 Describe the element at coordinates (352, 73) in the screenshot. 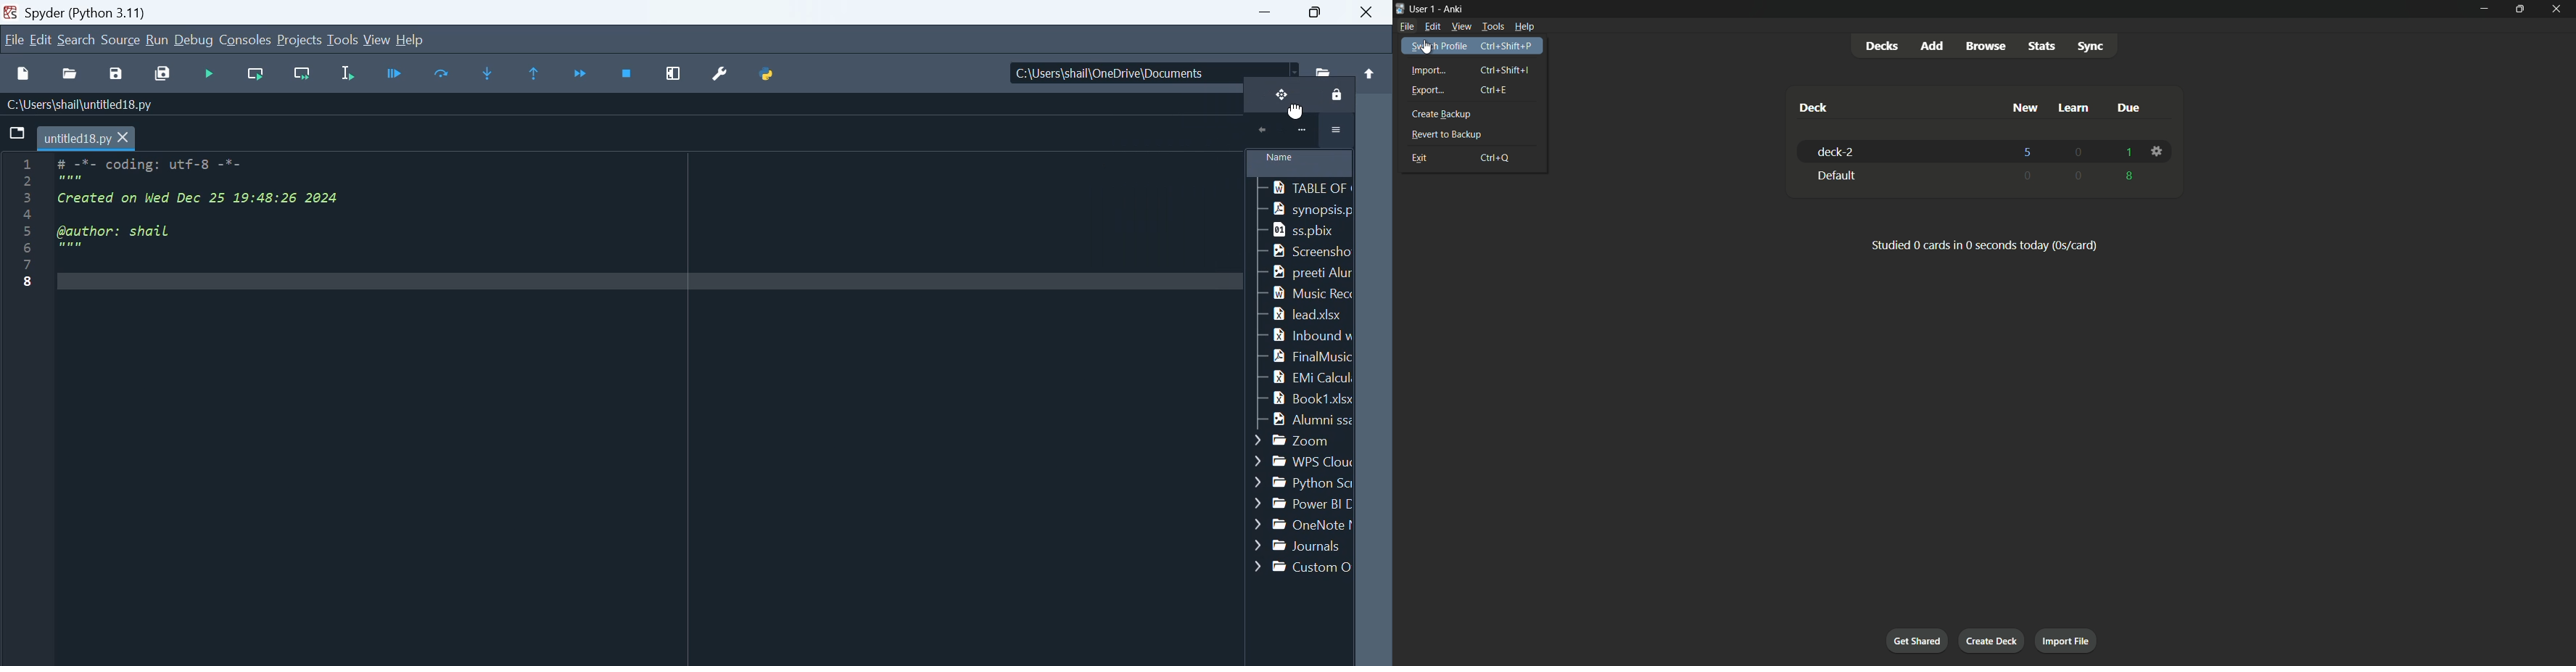

I see `Run selected cell` at that location.